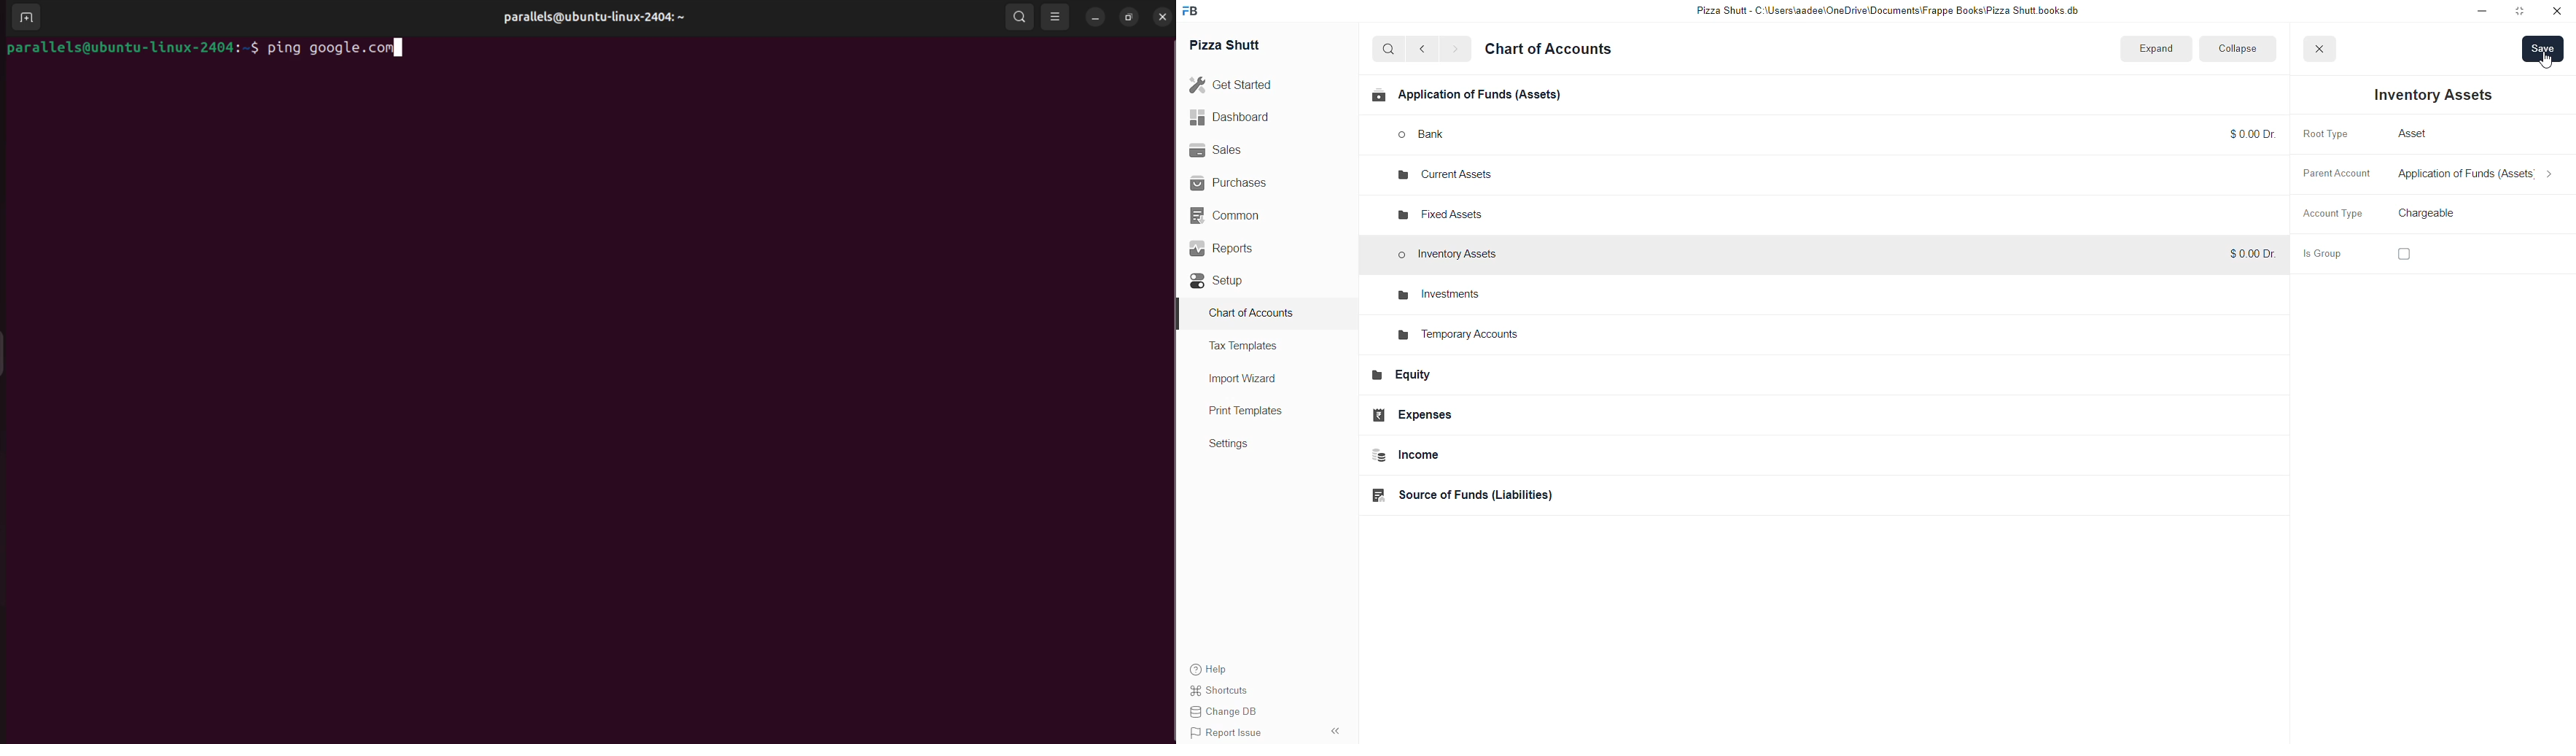 The height and width of the screenshot is (756, 2576). I want to click on current assets, so click(1440, 177).